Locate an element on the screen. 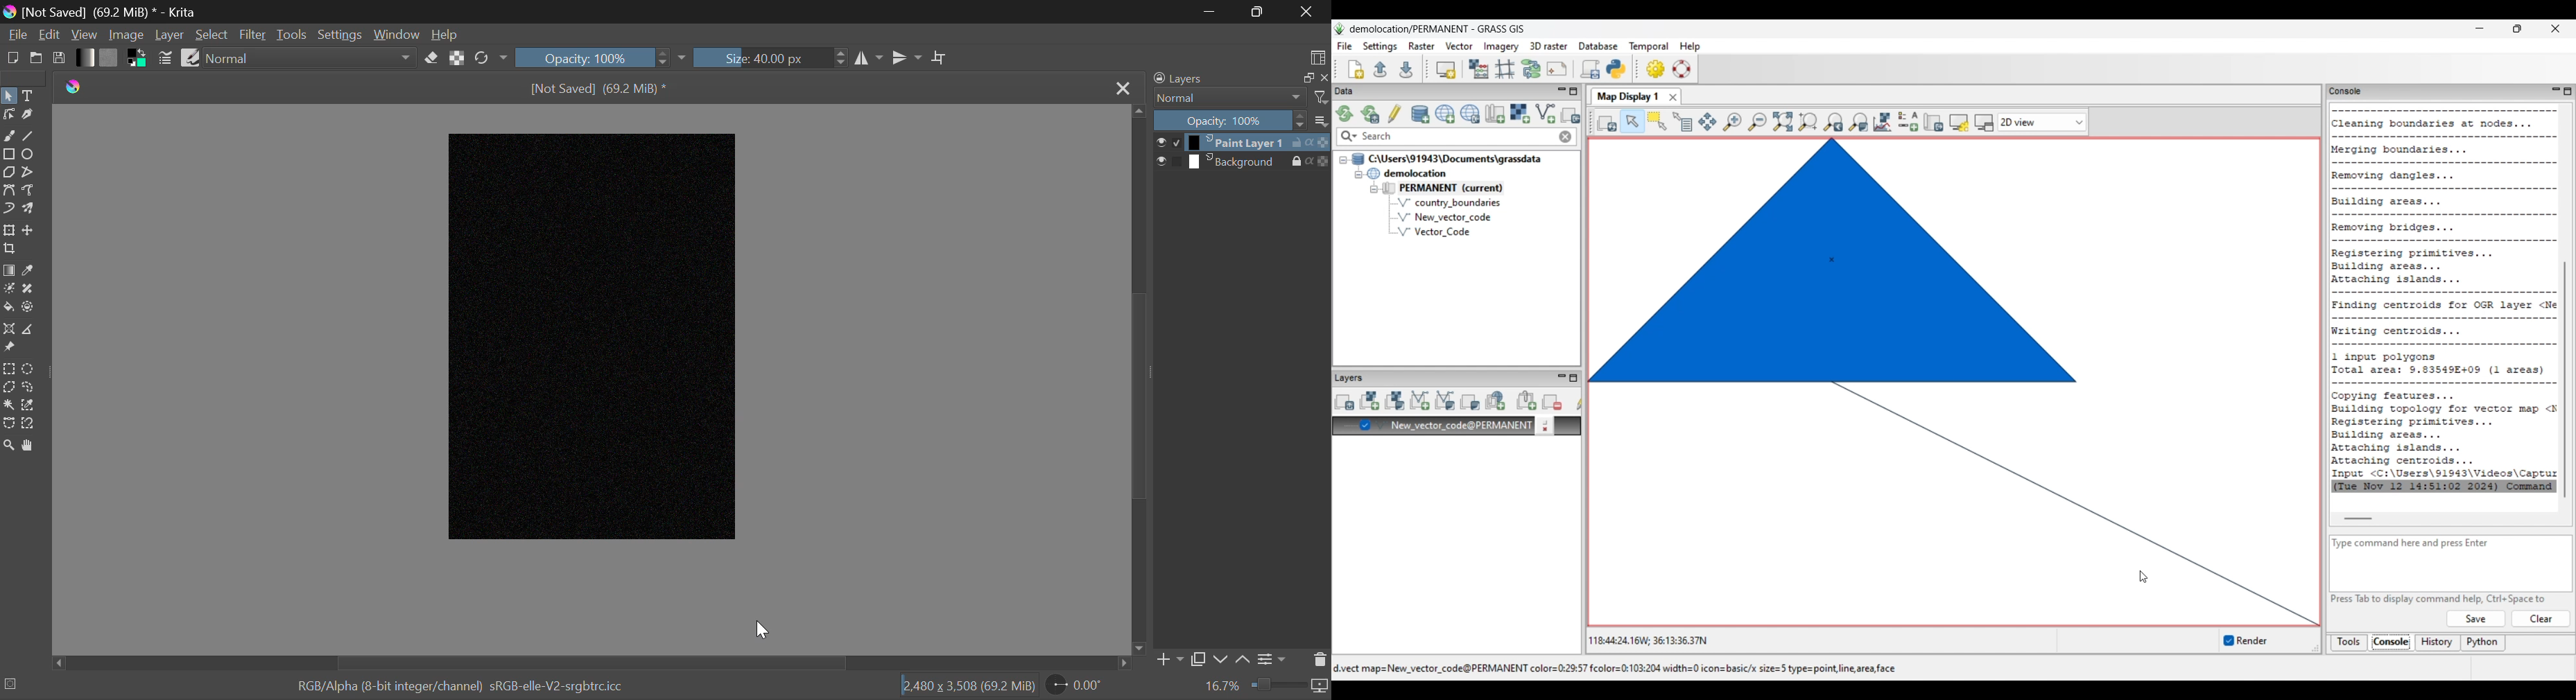  Opacity is located at coordinates (600, 56).